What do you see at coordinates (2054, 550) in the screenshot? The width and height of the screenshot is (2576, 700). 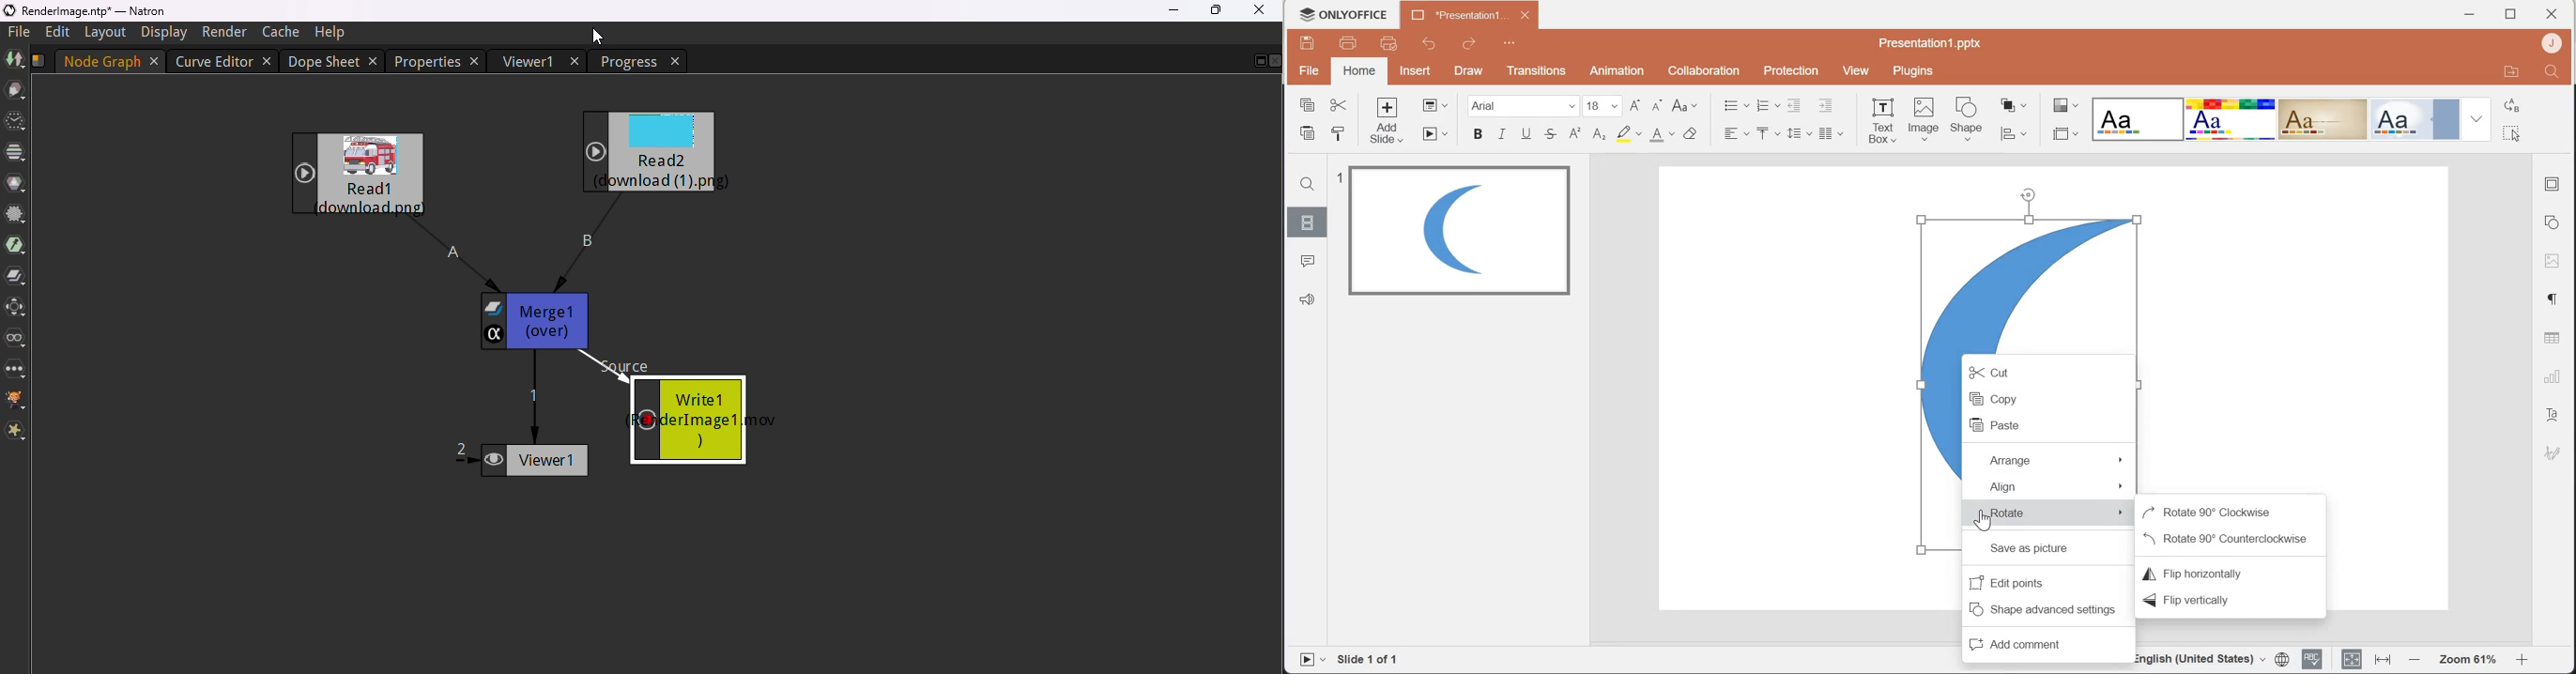 I see `Save as picture` at bounding box center [2054, 550].